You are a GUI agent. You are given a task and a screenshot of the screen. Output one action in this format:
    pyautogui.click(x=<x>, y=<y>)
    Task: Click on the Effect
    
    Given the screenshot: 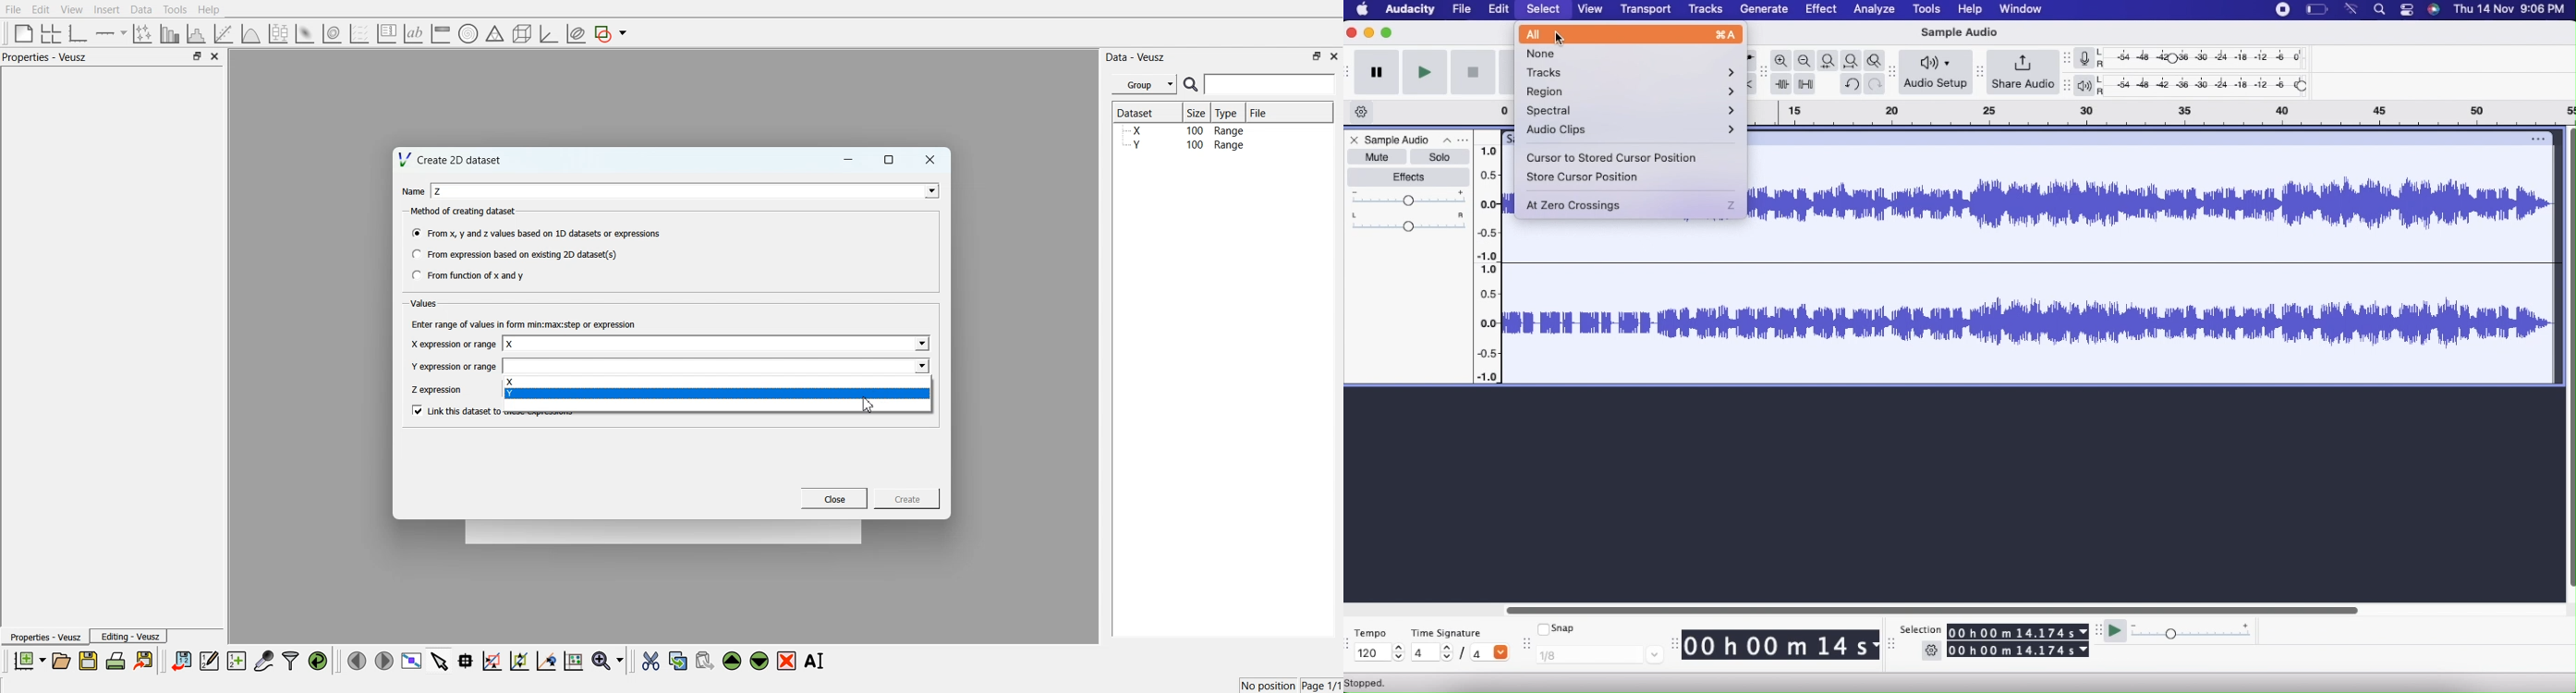 What is the action you would take?
    pyautogui.click(x=1820, y=10)
    